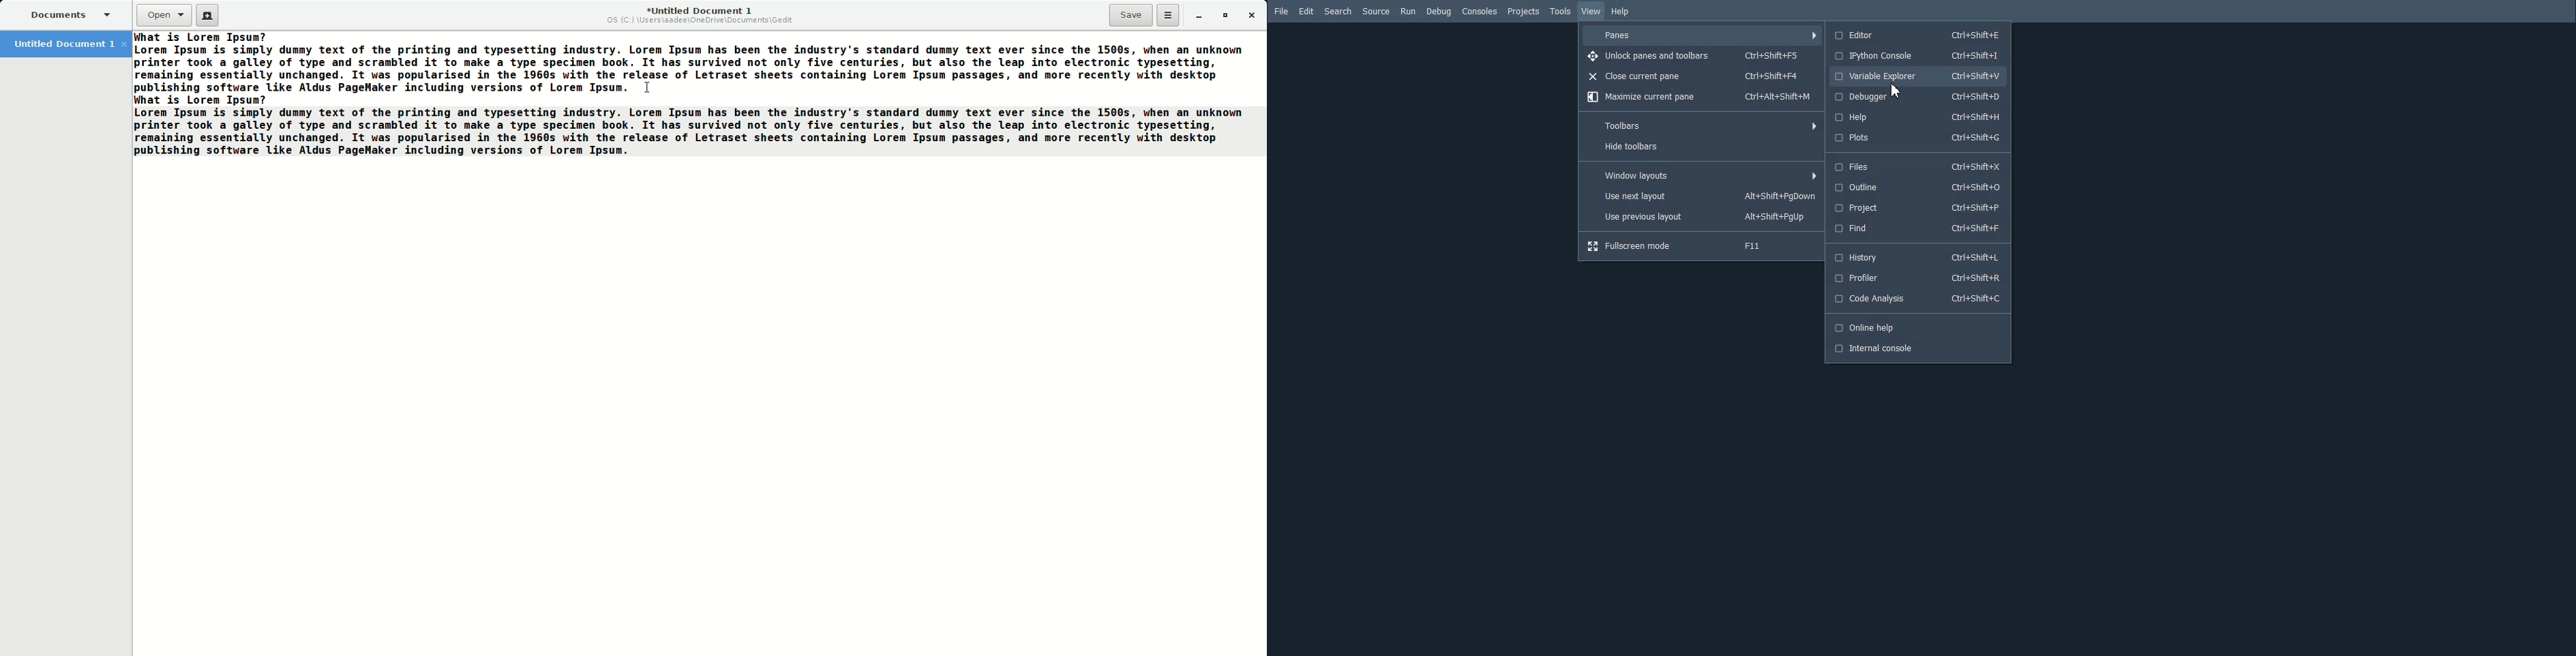 The image size is (2576, 672). Describe the element at coordinates (1523, 11) in the screenshot. I see `Projects` at that location.